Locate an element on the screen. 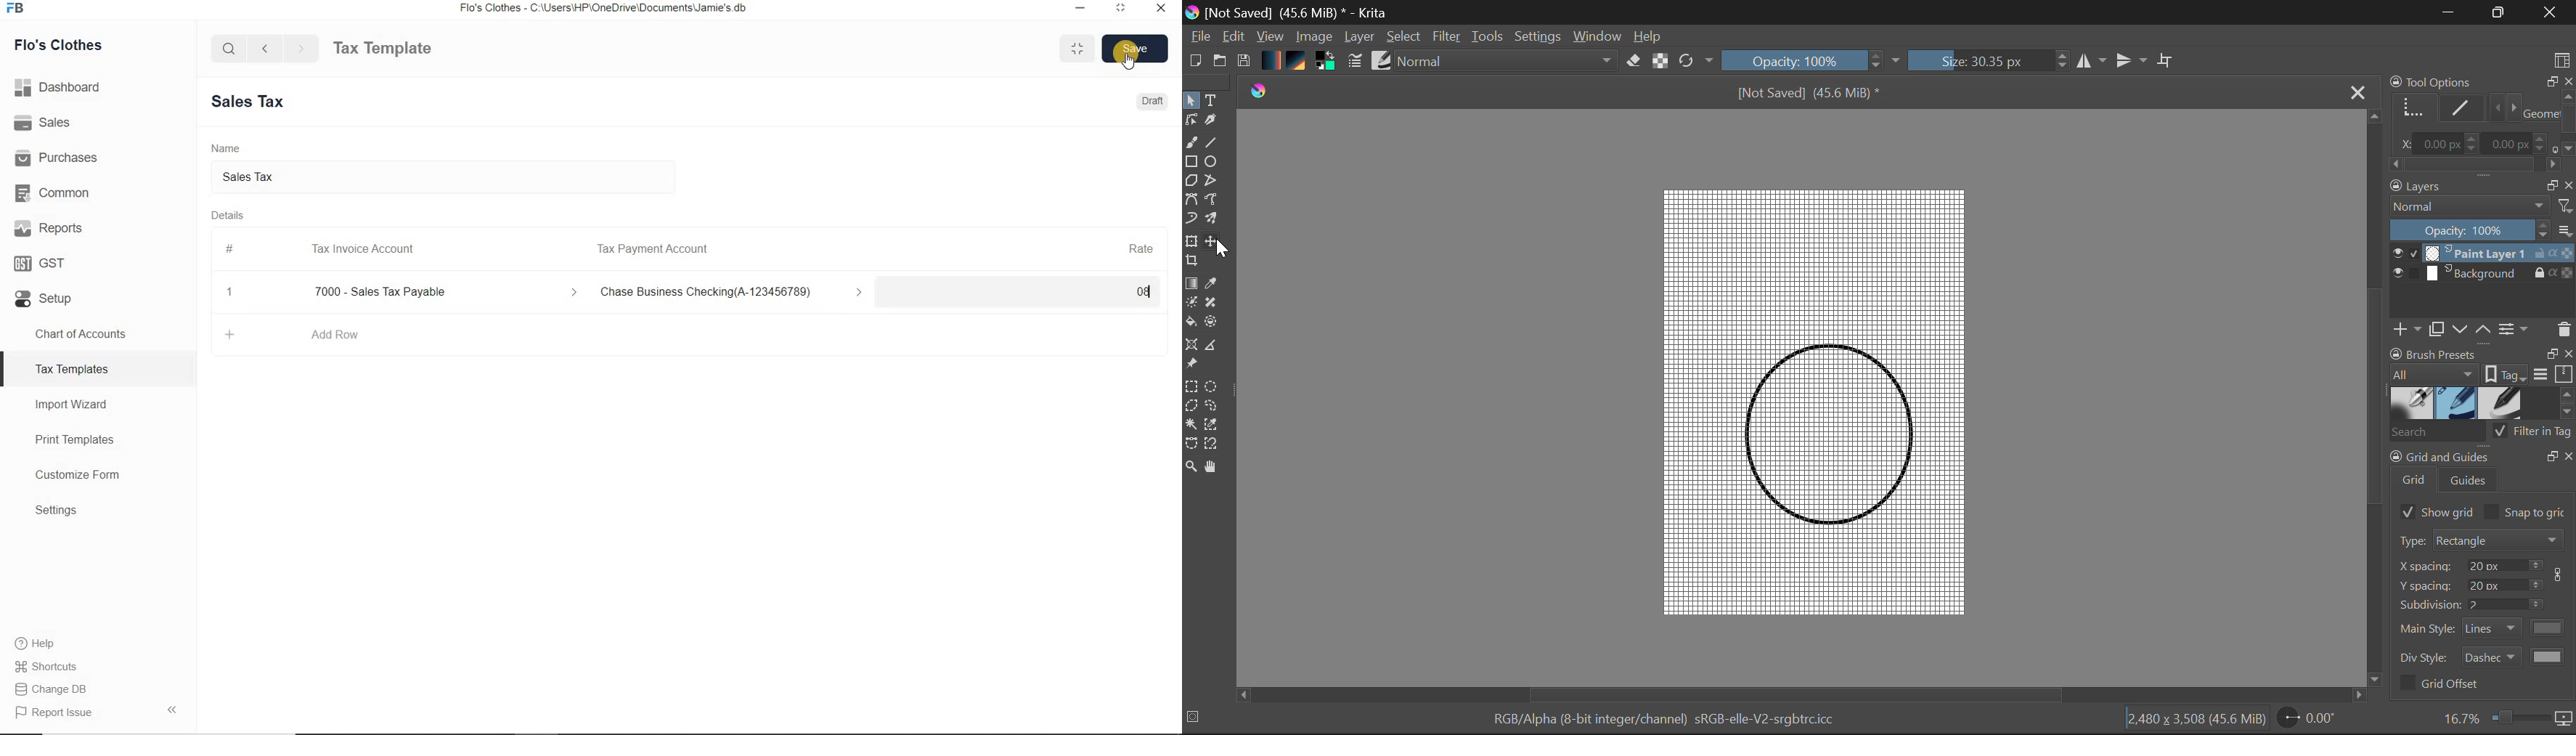  Polygon is located at coordinates (1191, 182).